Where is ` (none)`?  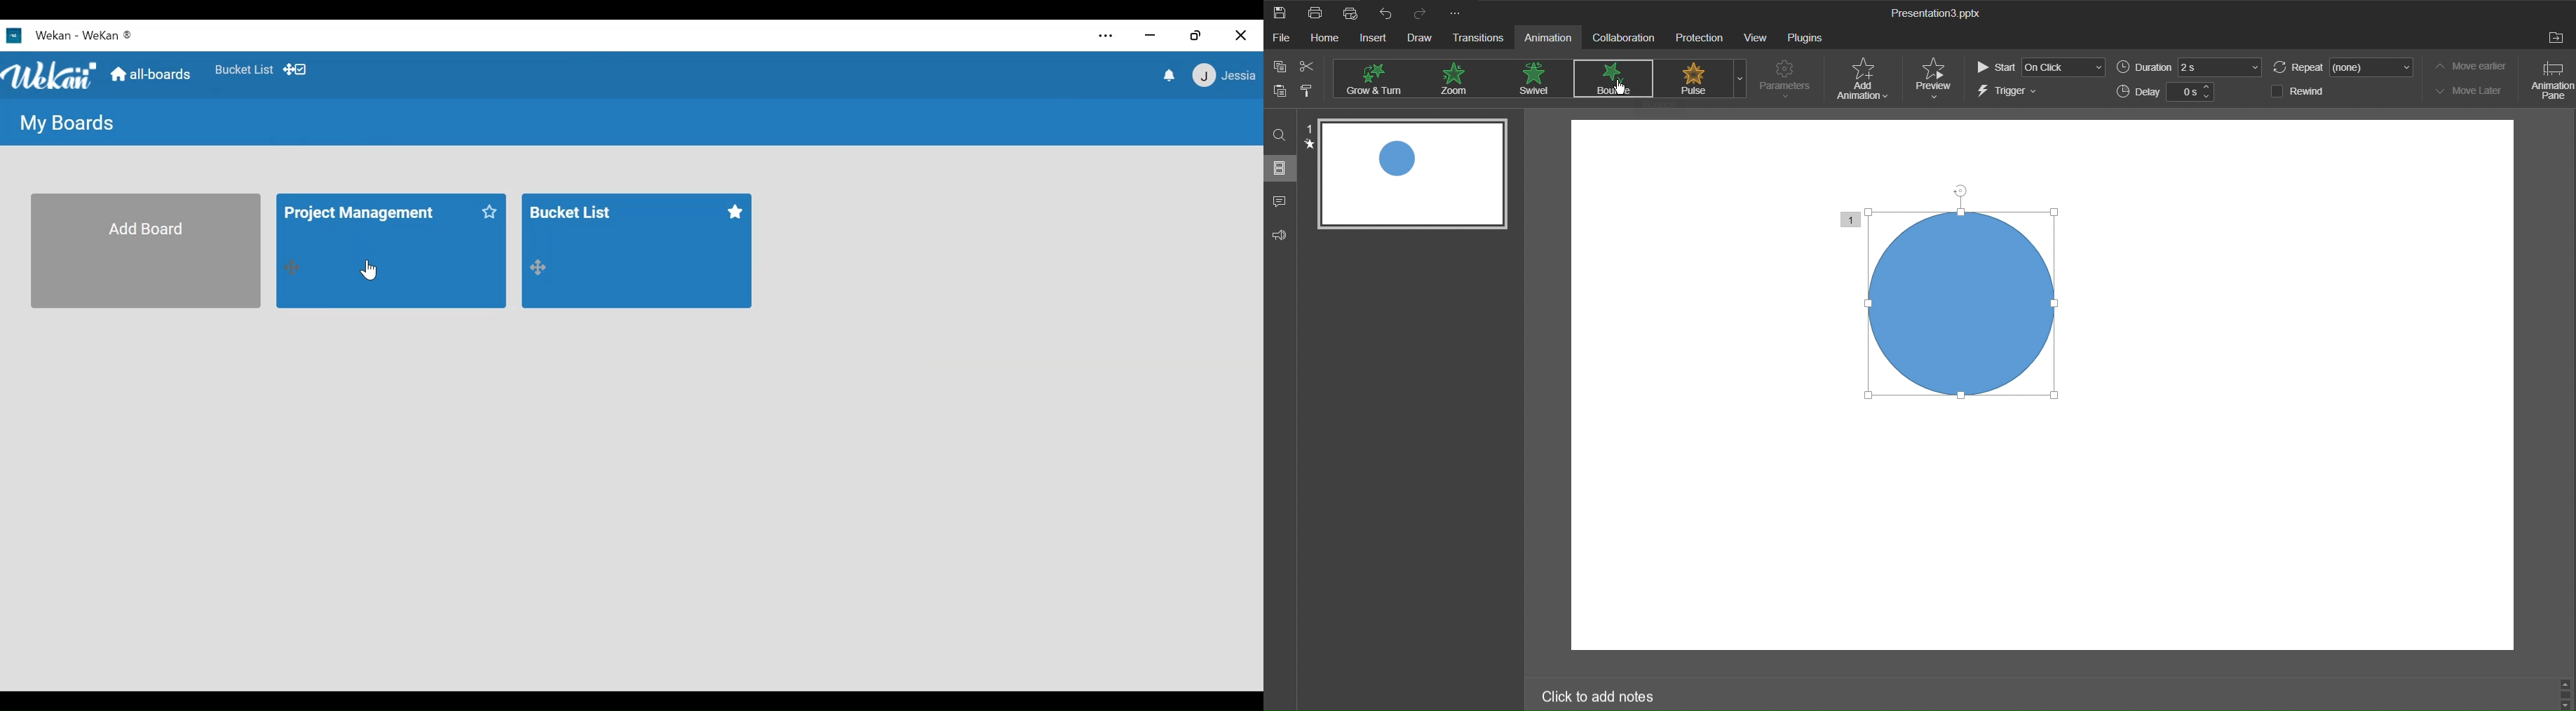  (none) is located at coordinates (2373, 67).